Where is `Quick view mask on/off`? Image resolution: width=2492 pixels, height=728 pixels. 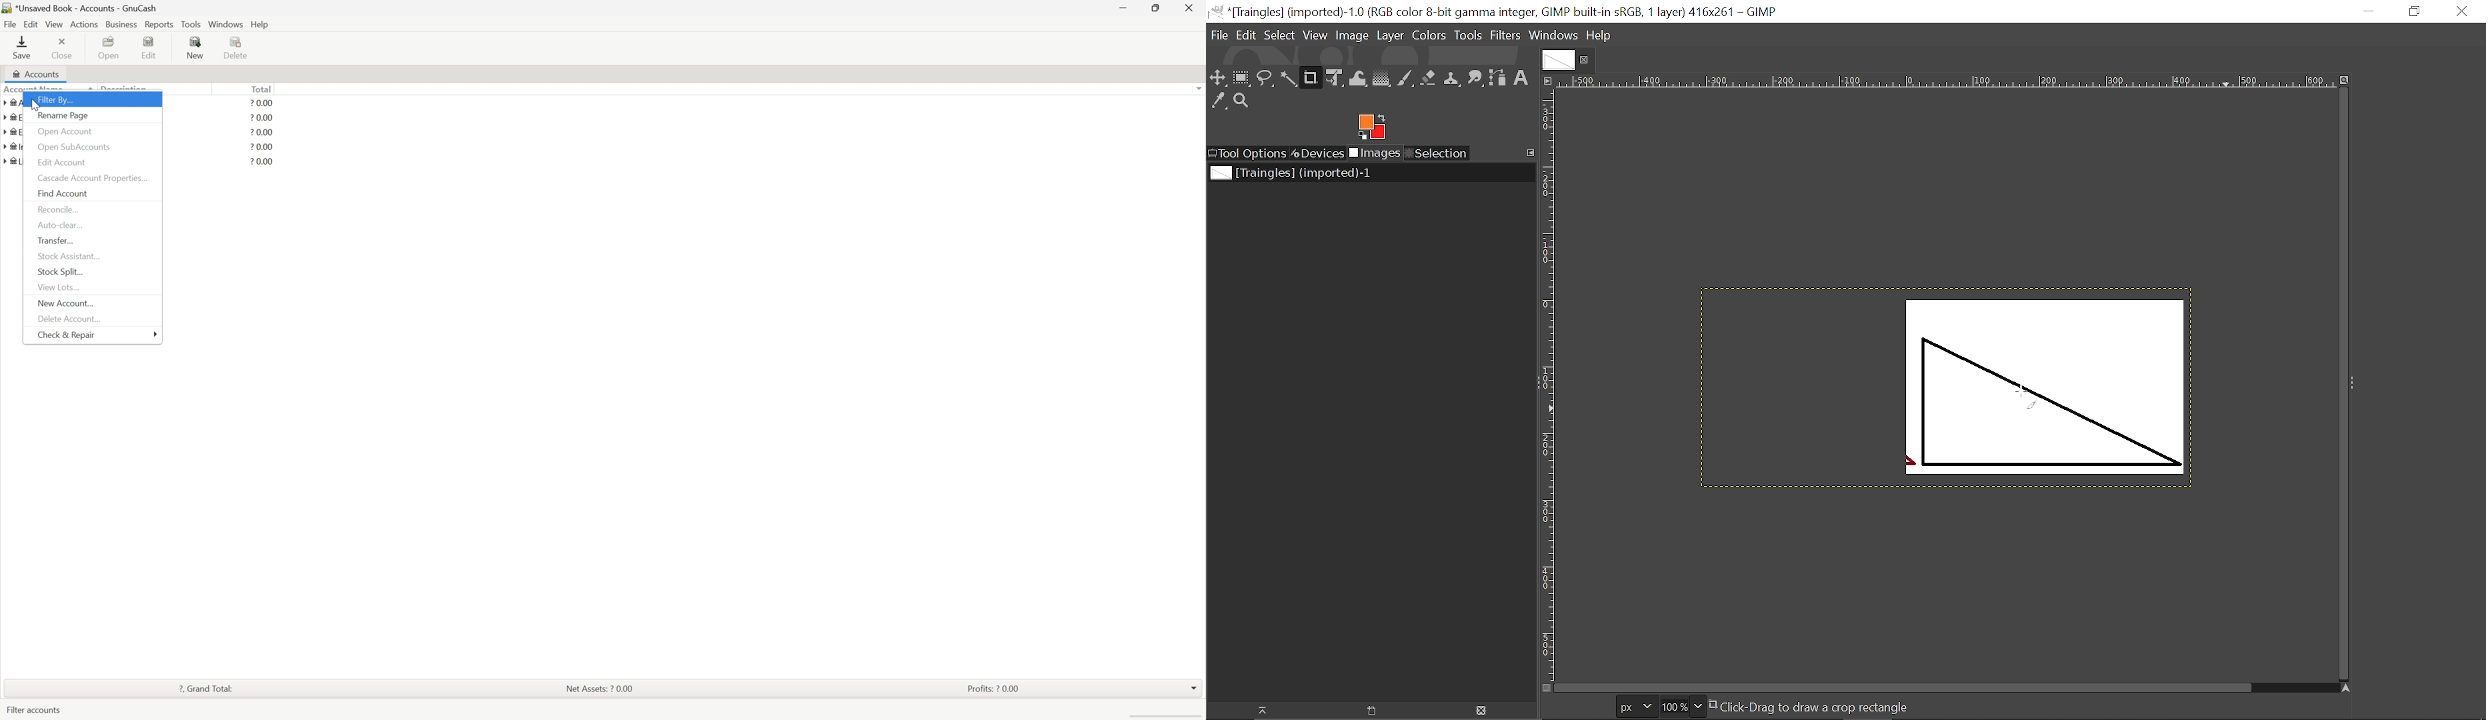
Quick view mask on/off is located at coordinates (1545, 688).